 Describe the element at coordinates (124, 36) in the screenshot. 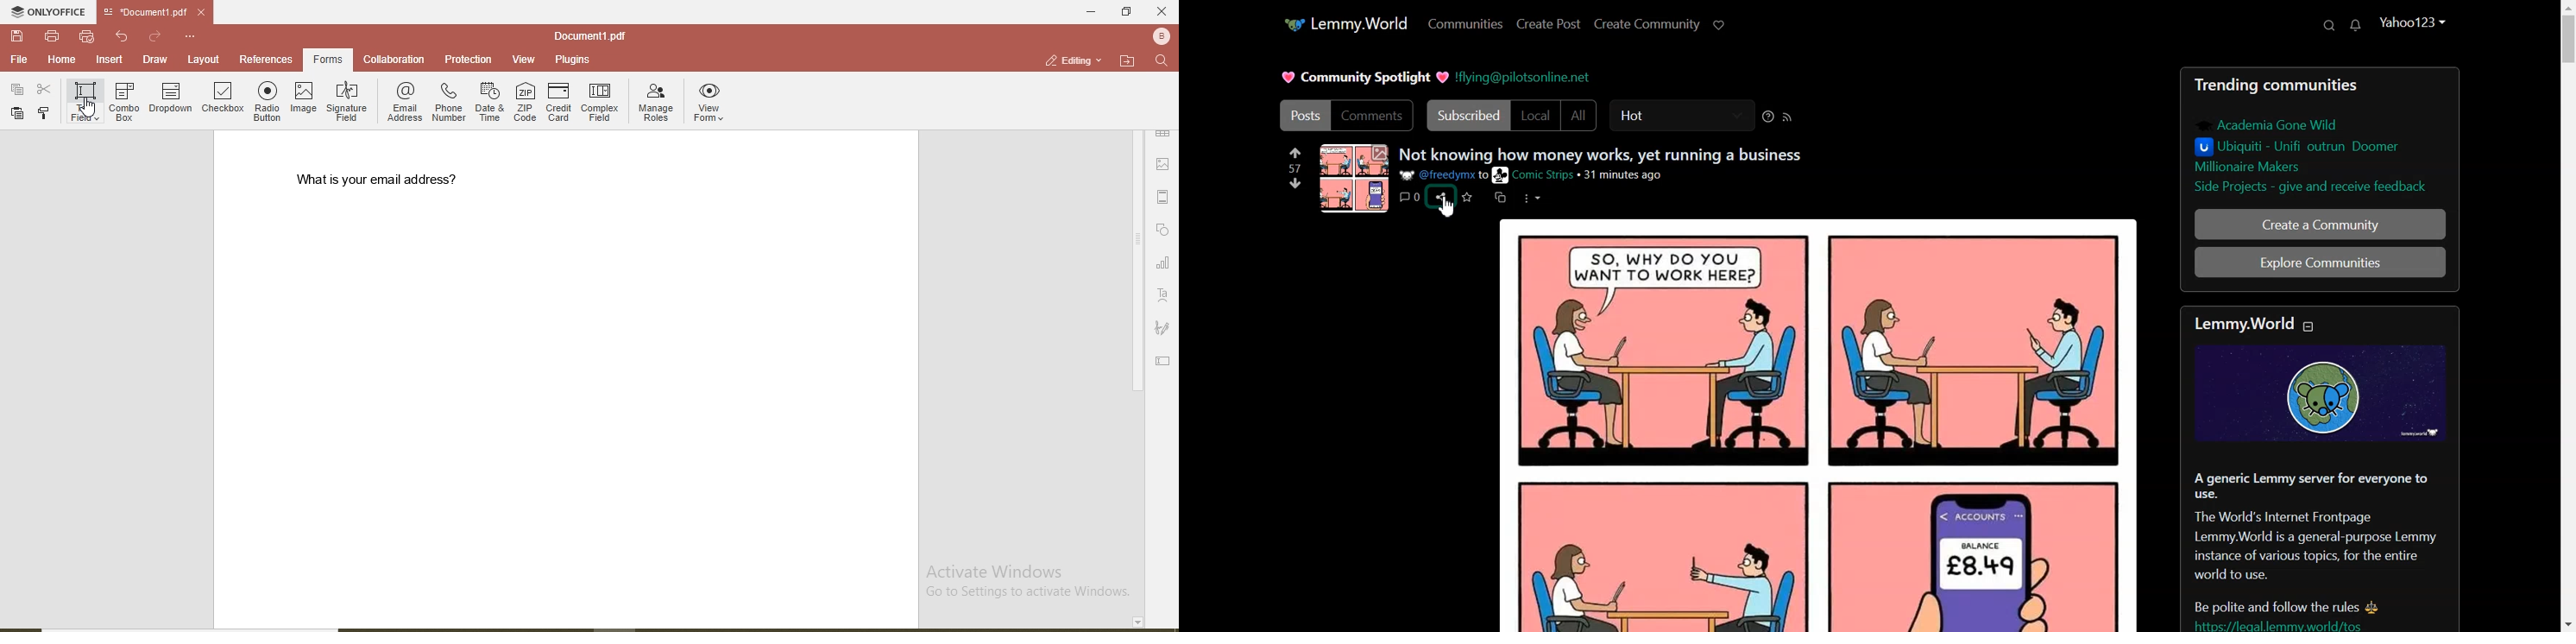

I see `undo` at that location.